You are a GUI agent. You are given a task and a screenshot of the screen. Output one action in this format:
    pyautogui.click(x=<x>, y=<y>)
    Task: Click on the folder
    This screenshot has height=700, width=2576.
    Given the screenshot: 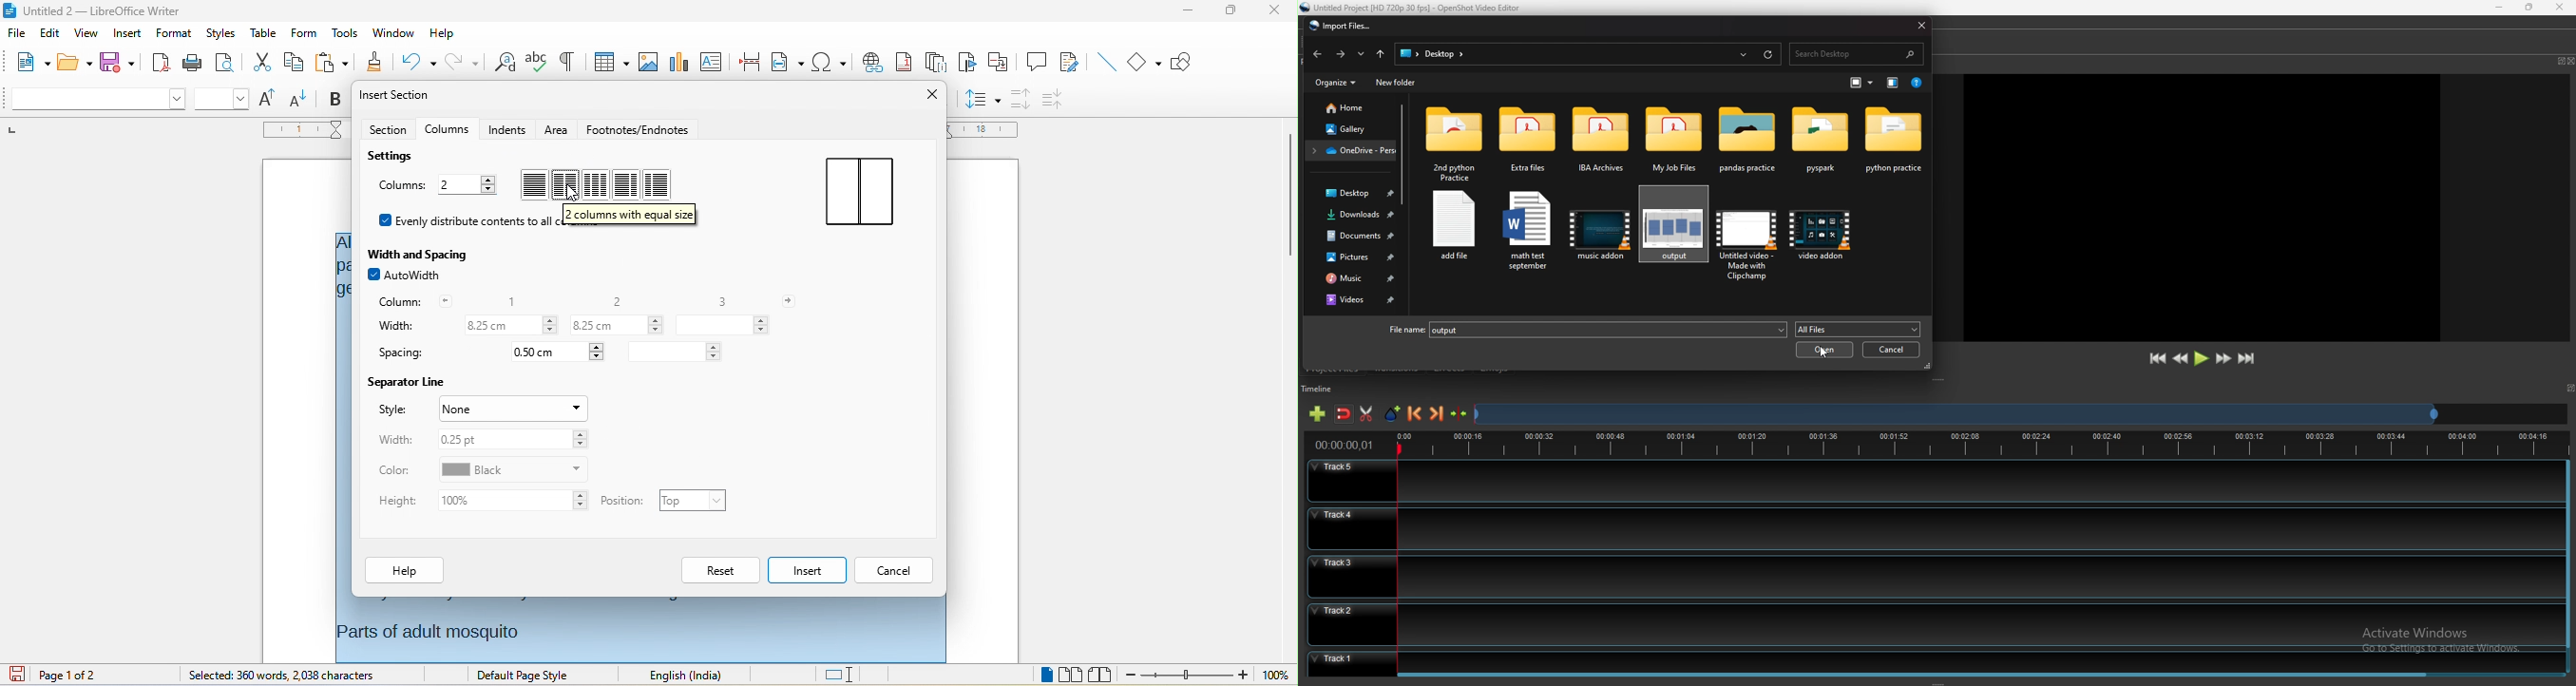 What is the action you would take?
    pyautogui.click(x=1455, y=142)
    